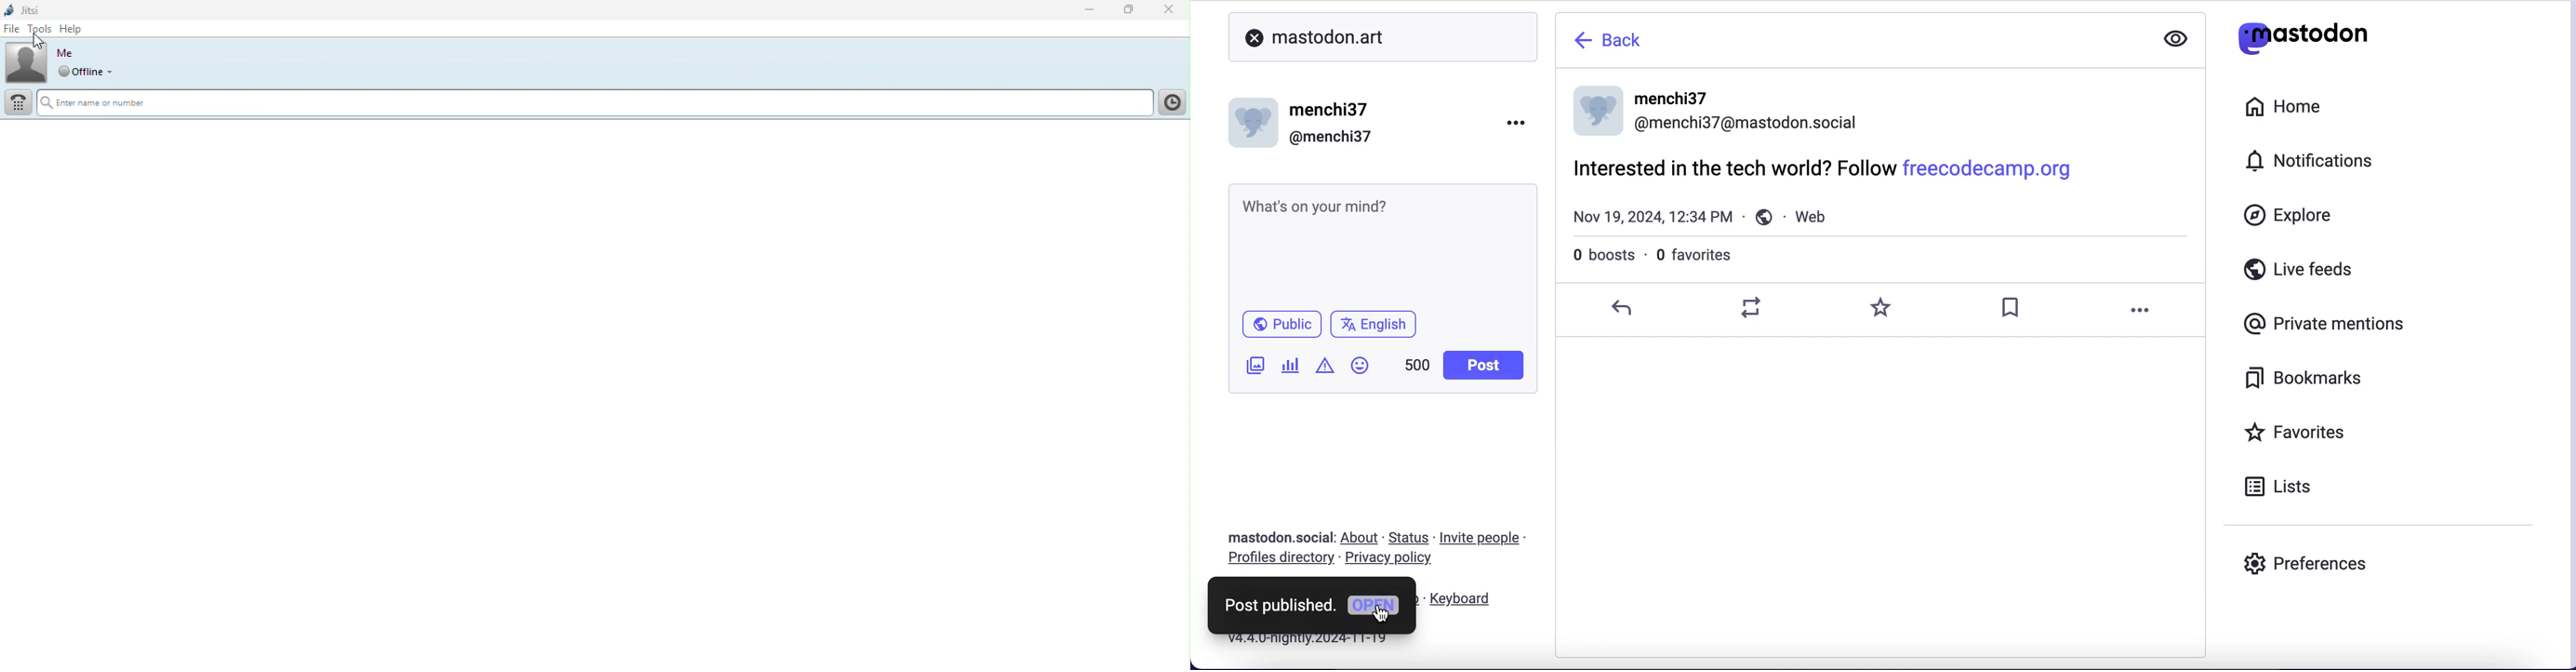 The height and width of the screenshot is (672, 2576). What do you see at coordinates (1130, 11) in the screenshot?
I see `Restore` at bounding box center [1130, 11].